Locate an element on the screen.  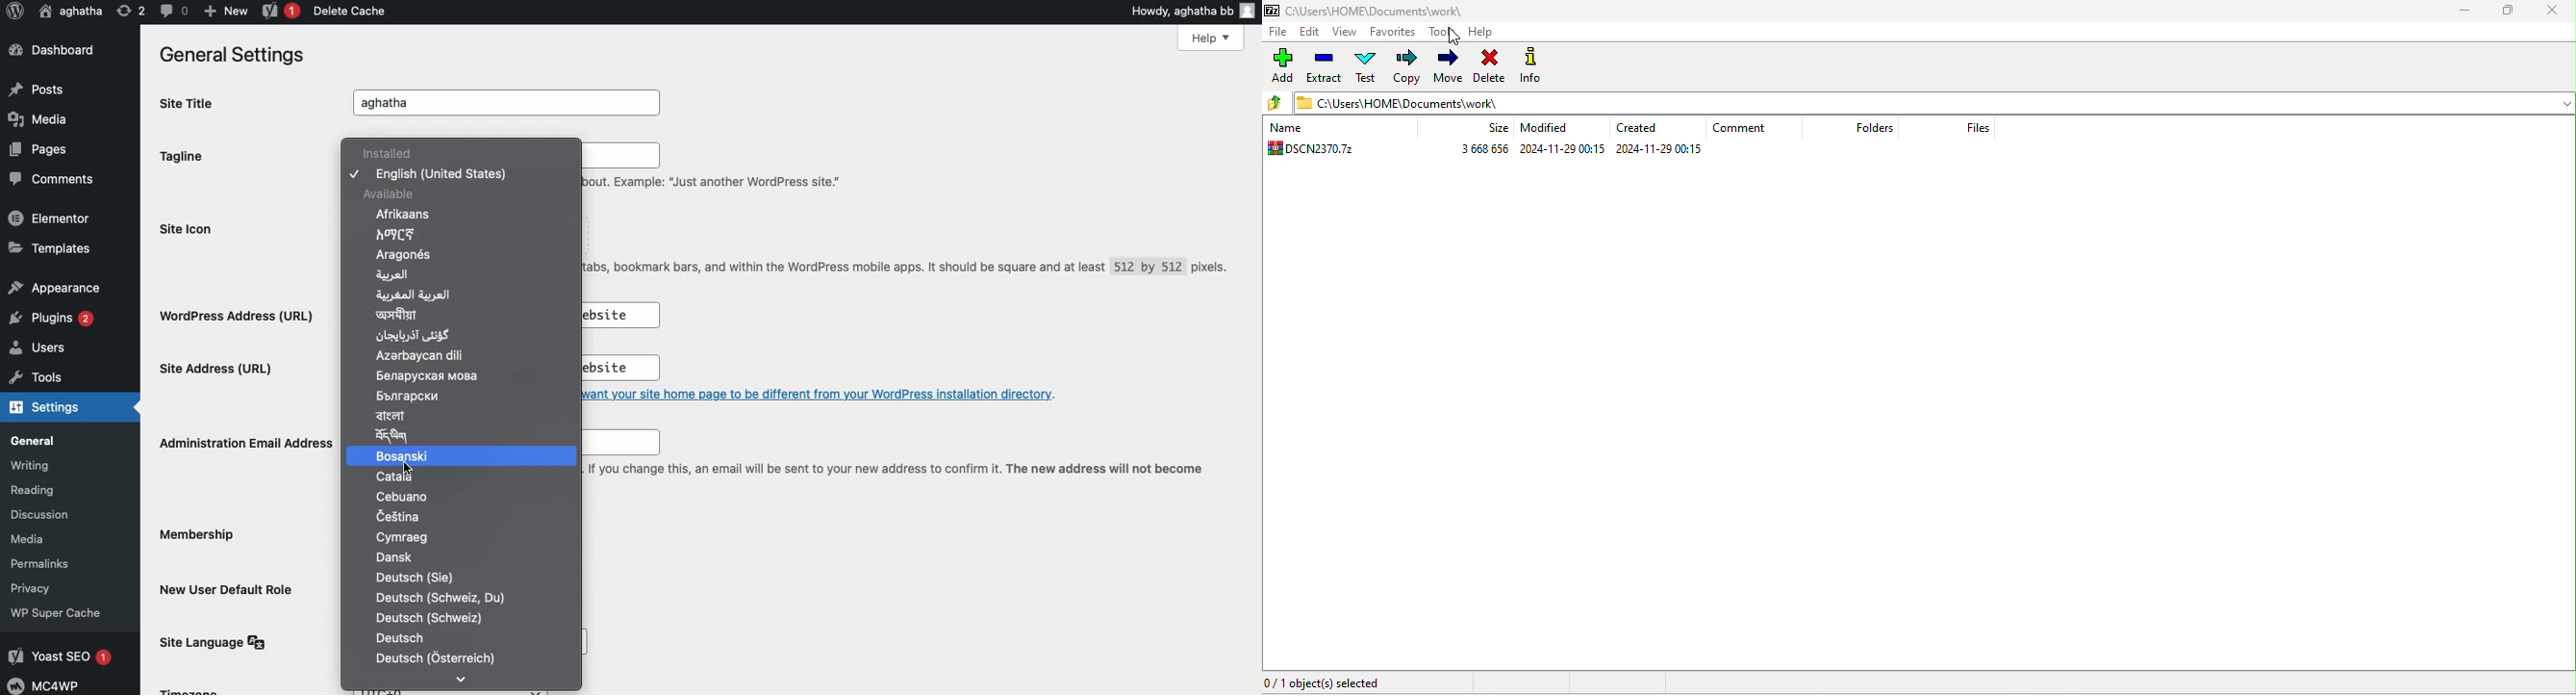
Howdy, aghatha bb is located at coordinates (1193, 10).